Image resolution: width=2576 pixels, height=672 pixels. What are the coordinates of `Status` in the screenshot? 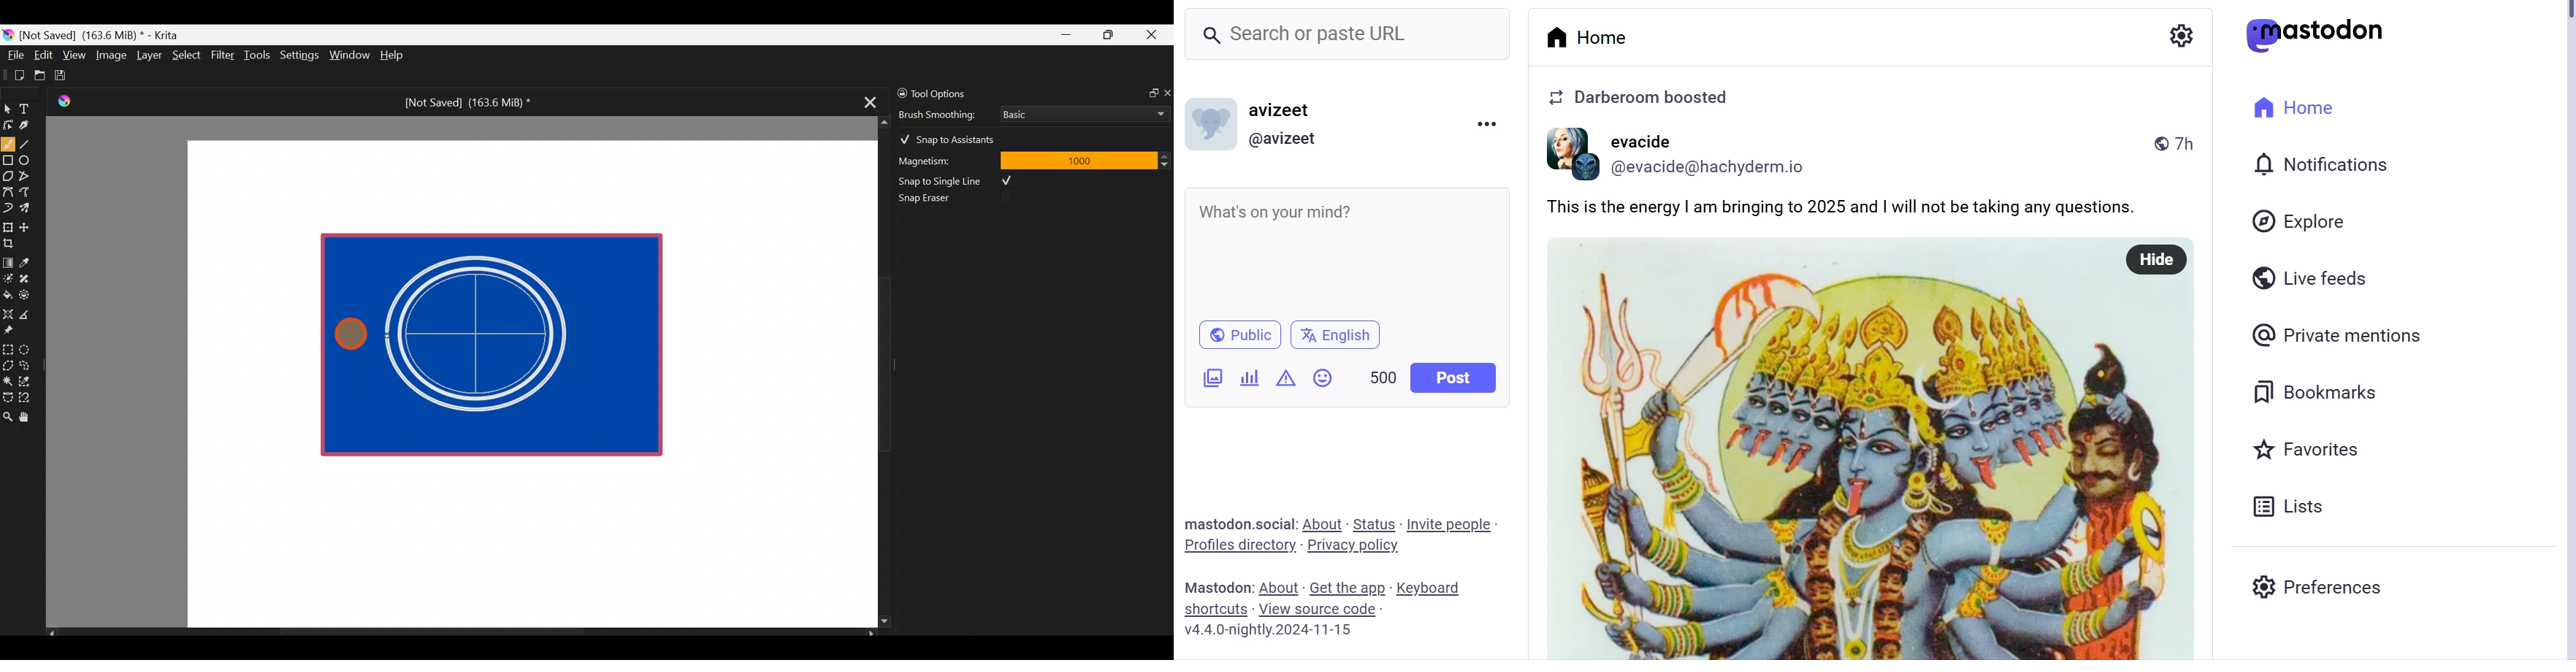 It's located at (1374, 523).